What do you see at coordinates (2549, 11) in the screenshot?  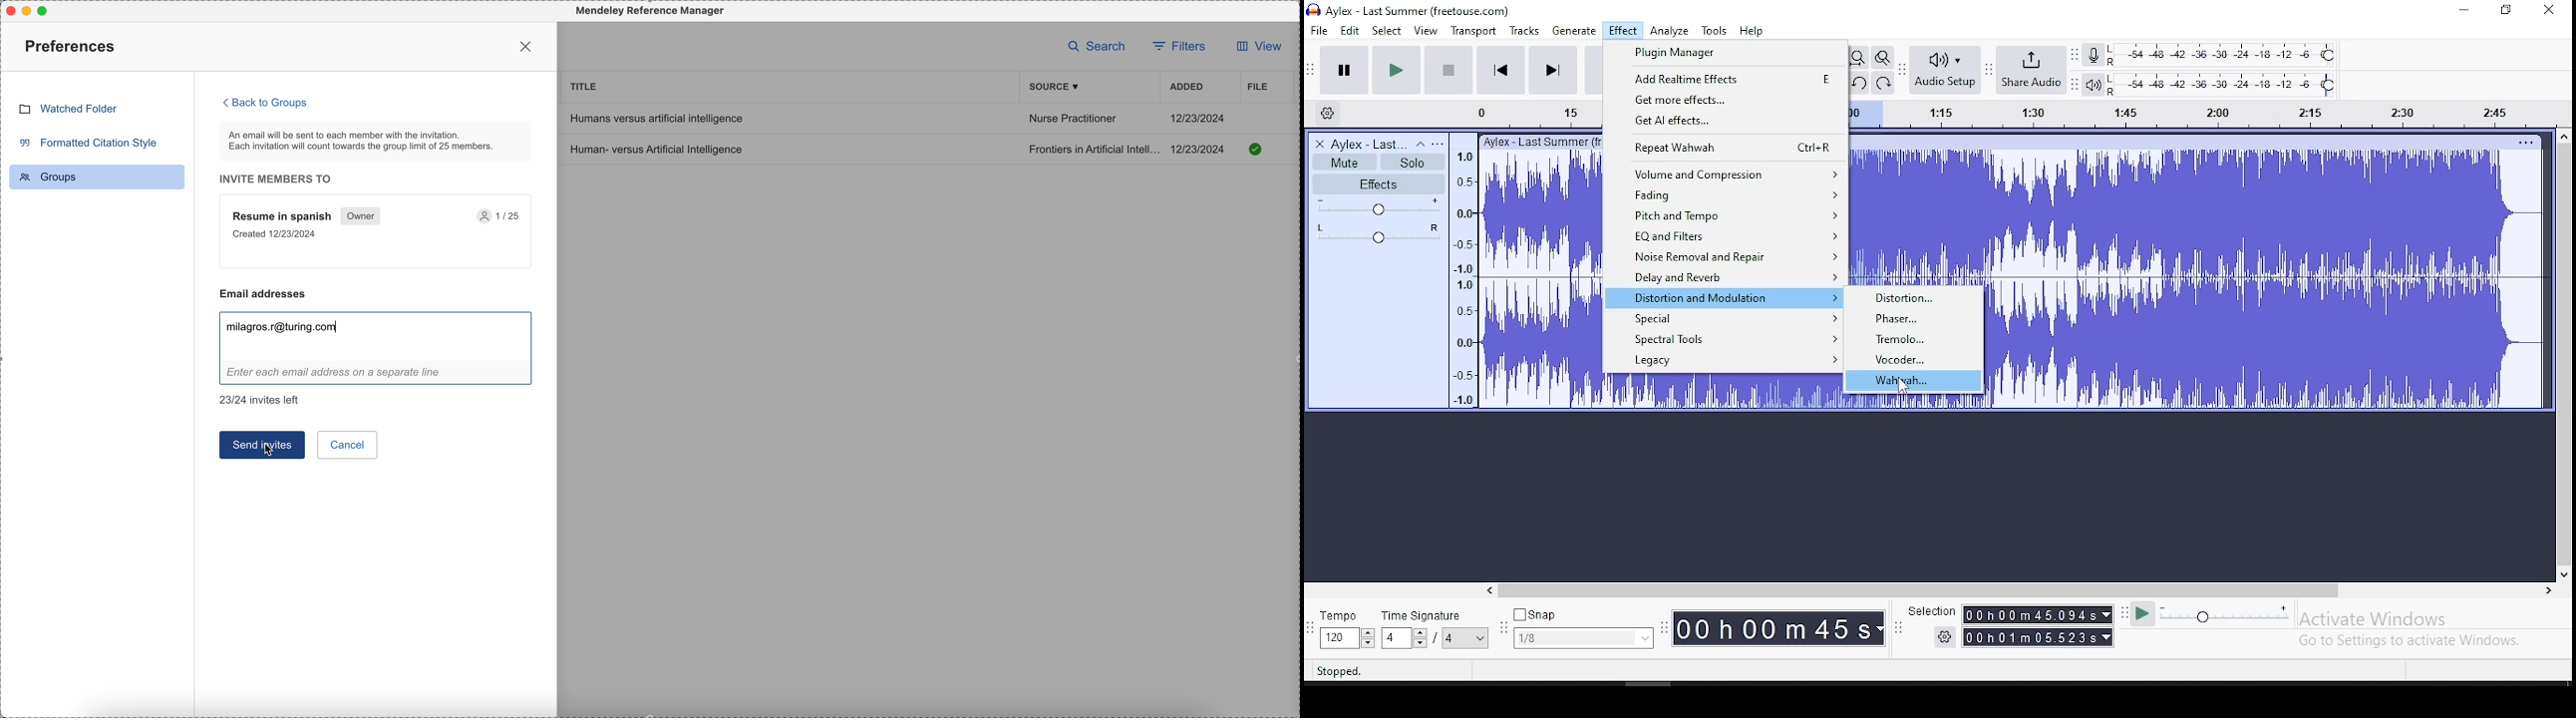 I see `close window` at bounding box center [2549, 11].